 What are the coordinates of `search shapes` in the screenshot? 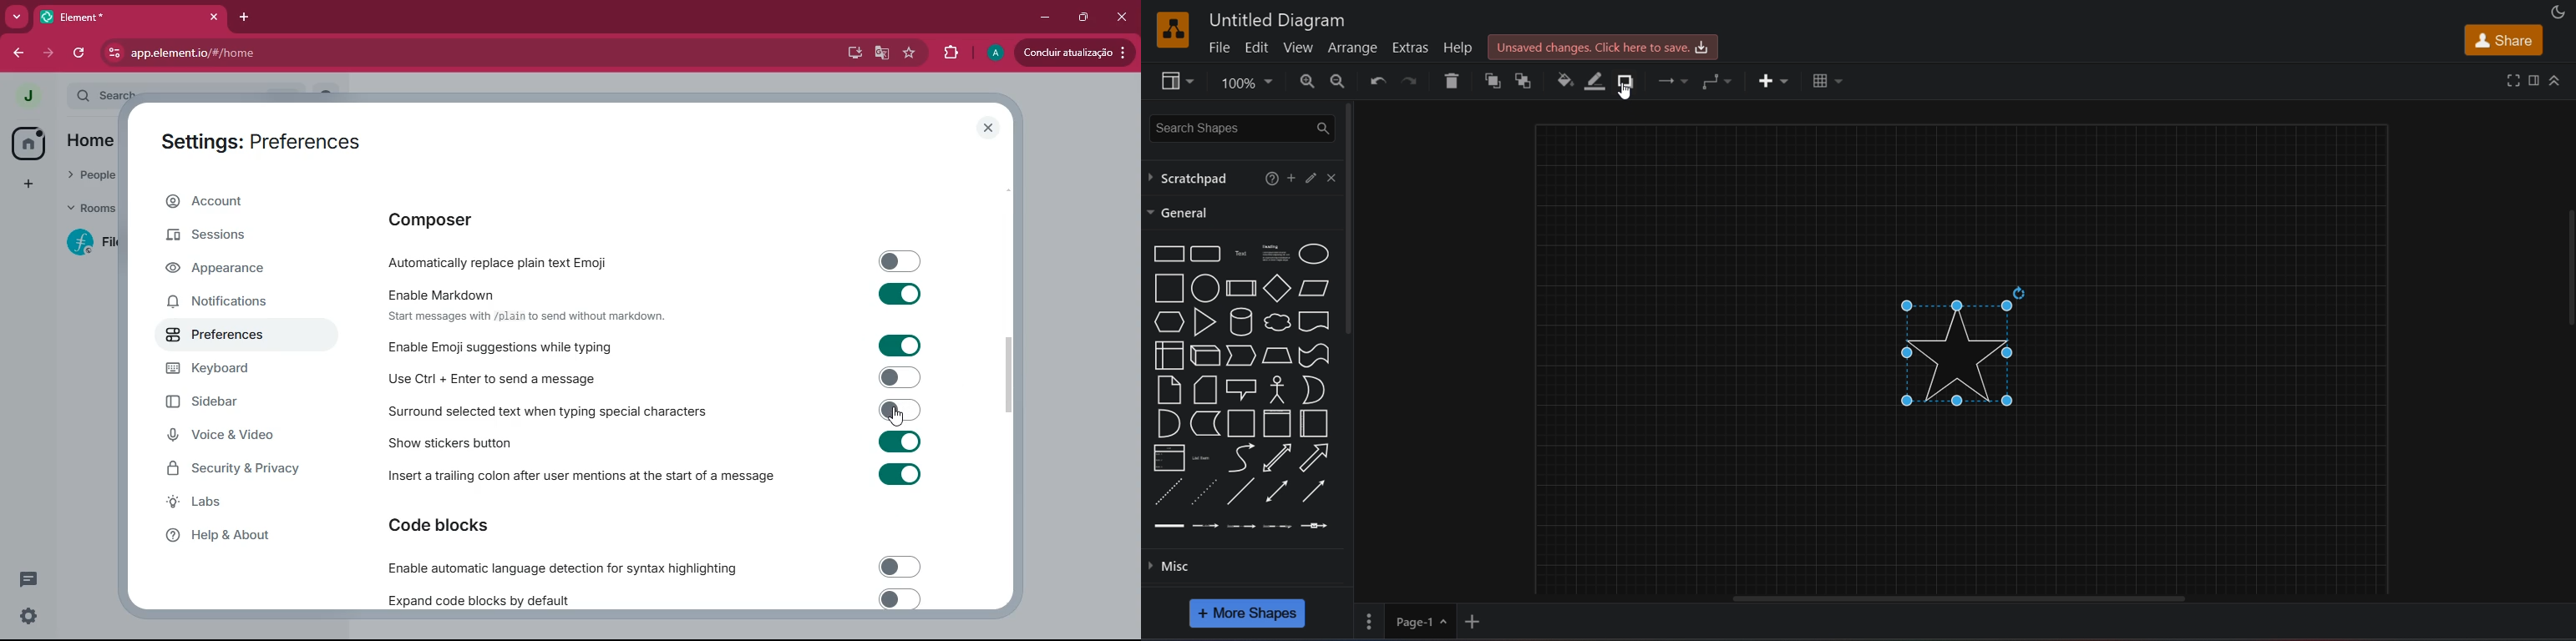 It's located at (1237, 126).